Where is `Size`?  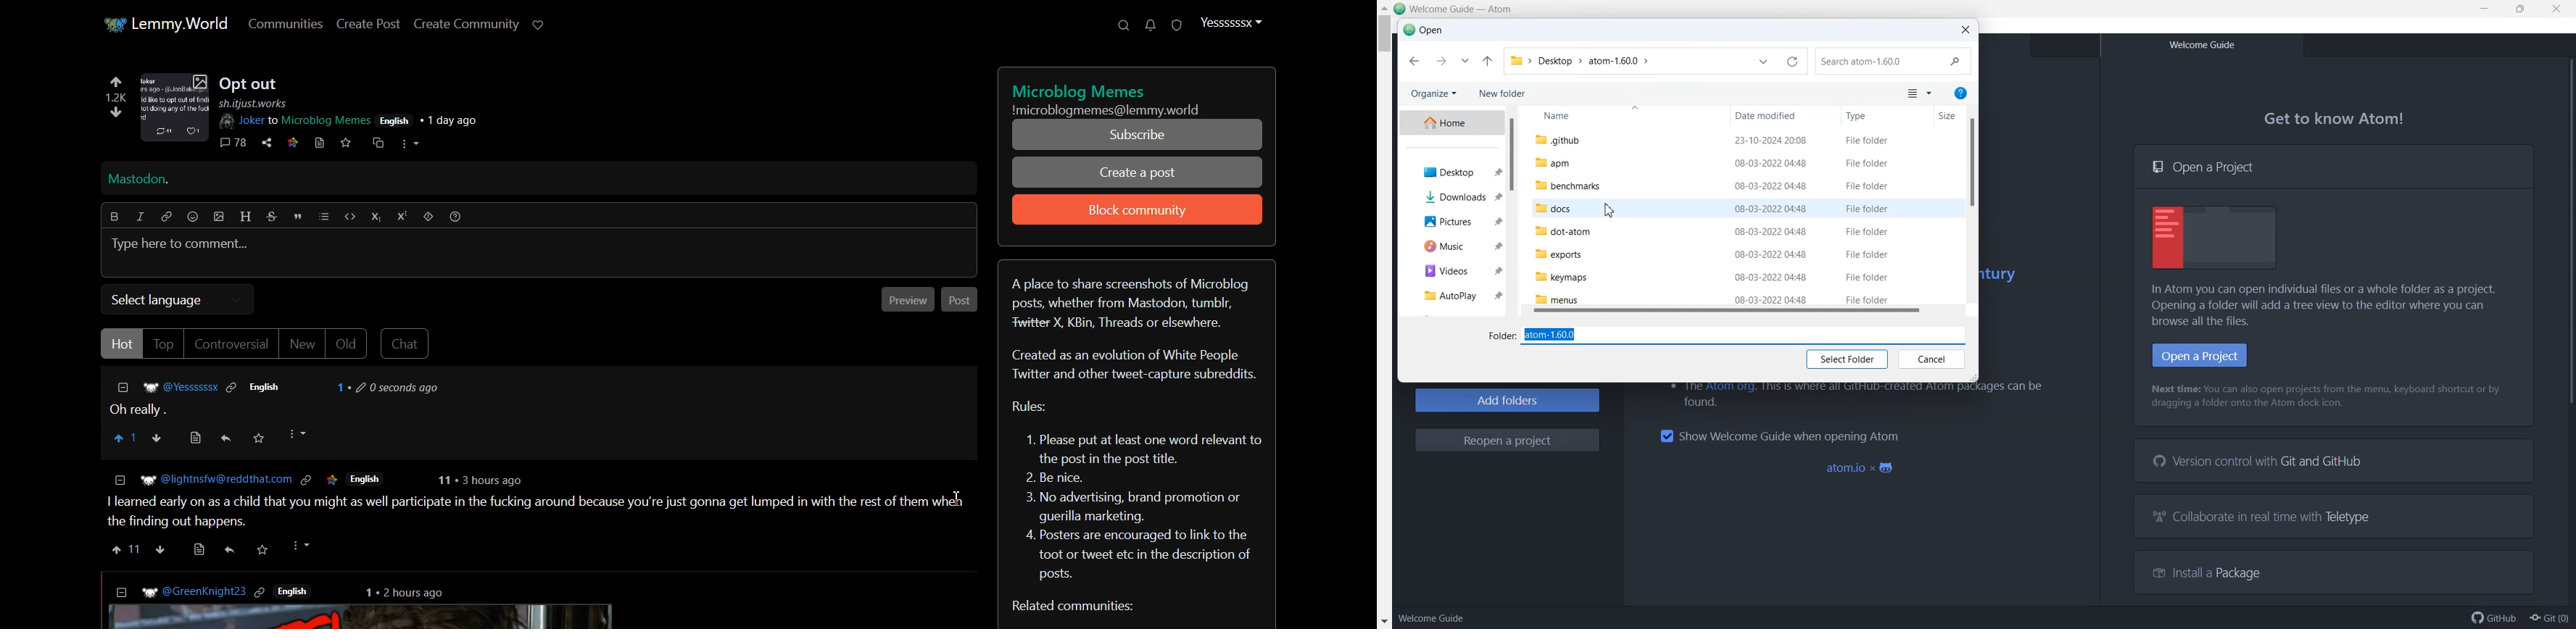 Size is located at coordinates (1954, 117).